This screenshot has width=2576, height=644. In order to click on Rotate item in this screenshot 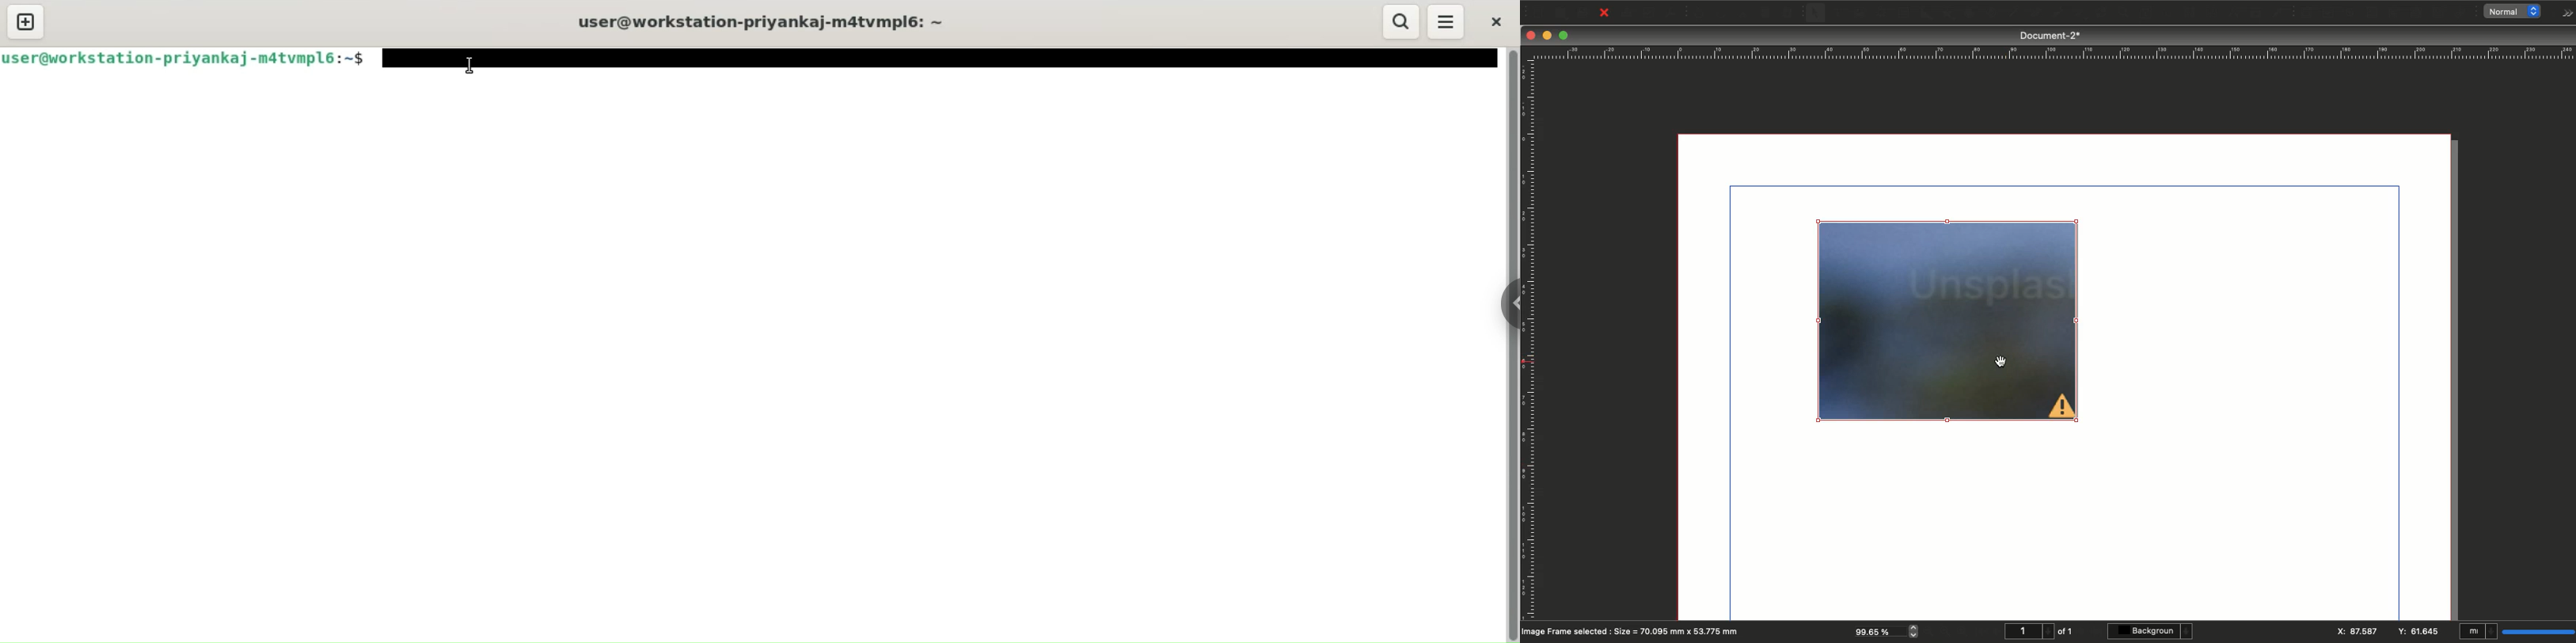, I will do `click(2078, 15)`.